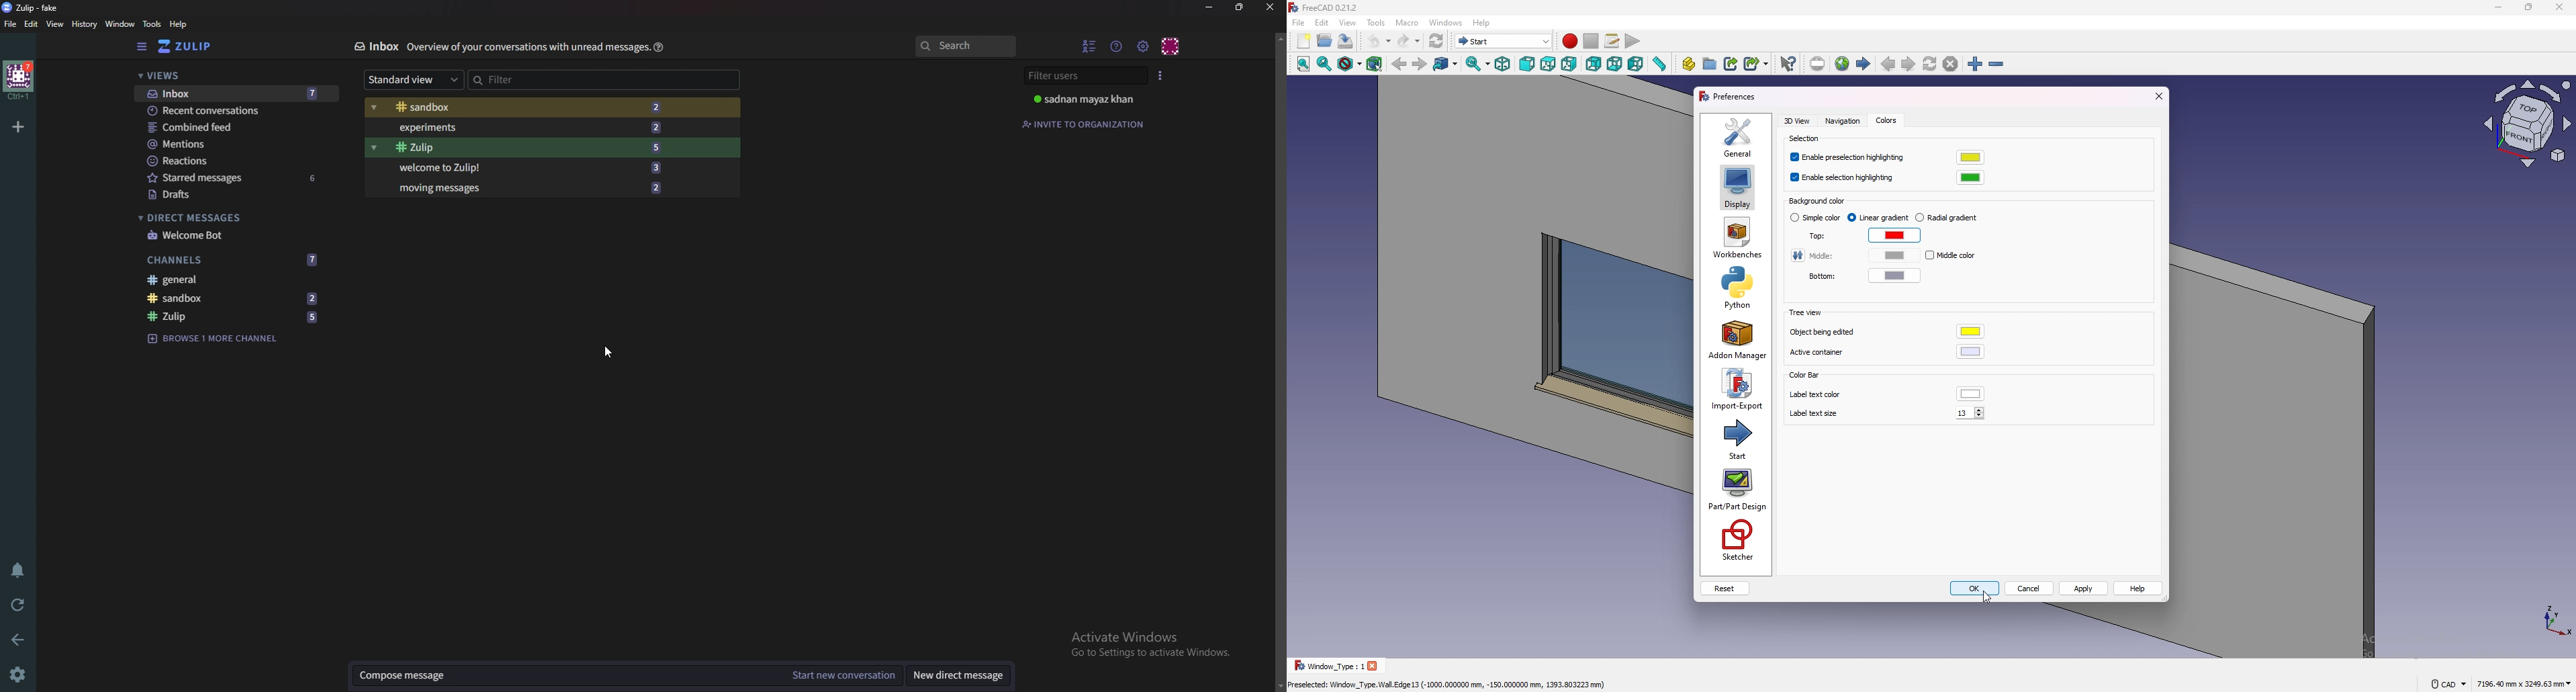 This screenshot has width=2576, height=700. Describe the element at coordinates (19, 125) in the screenshot. I see `Add organization` at that location.